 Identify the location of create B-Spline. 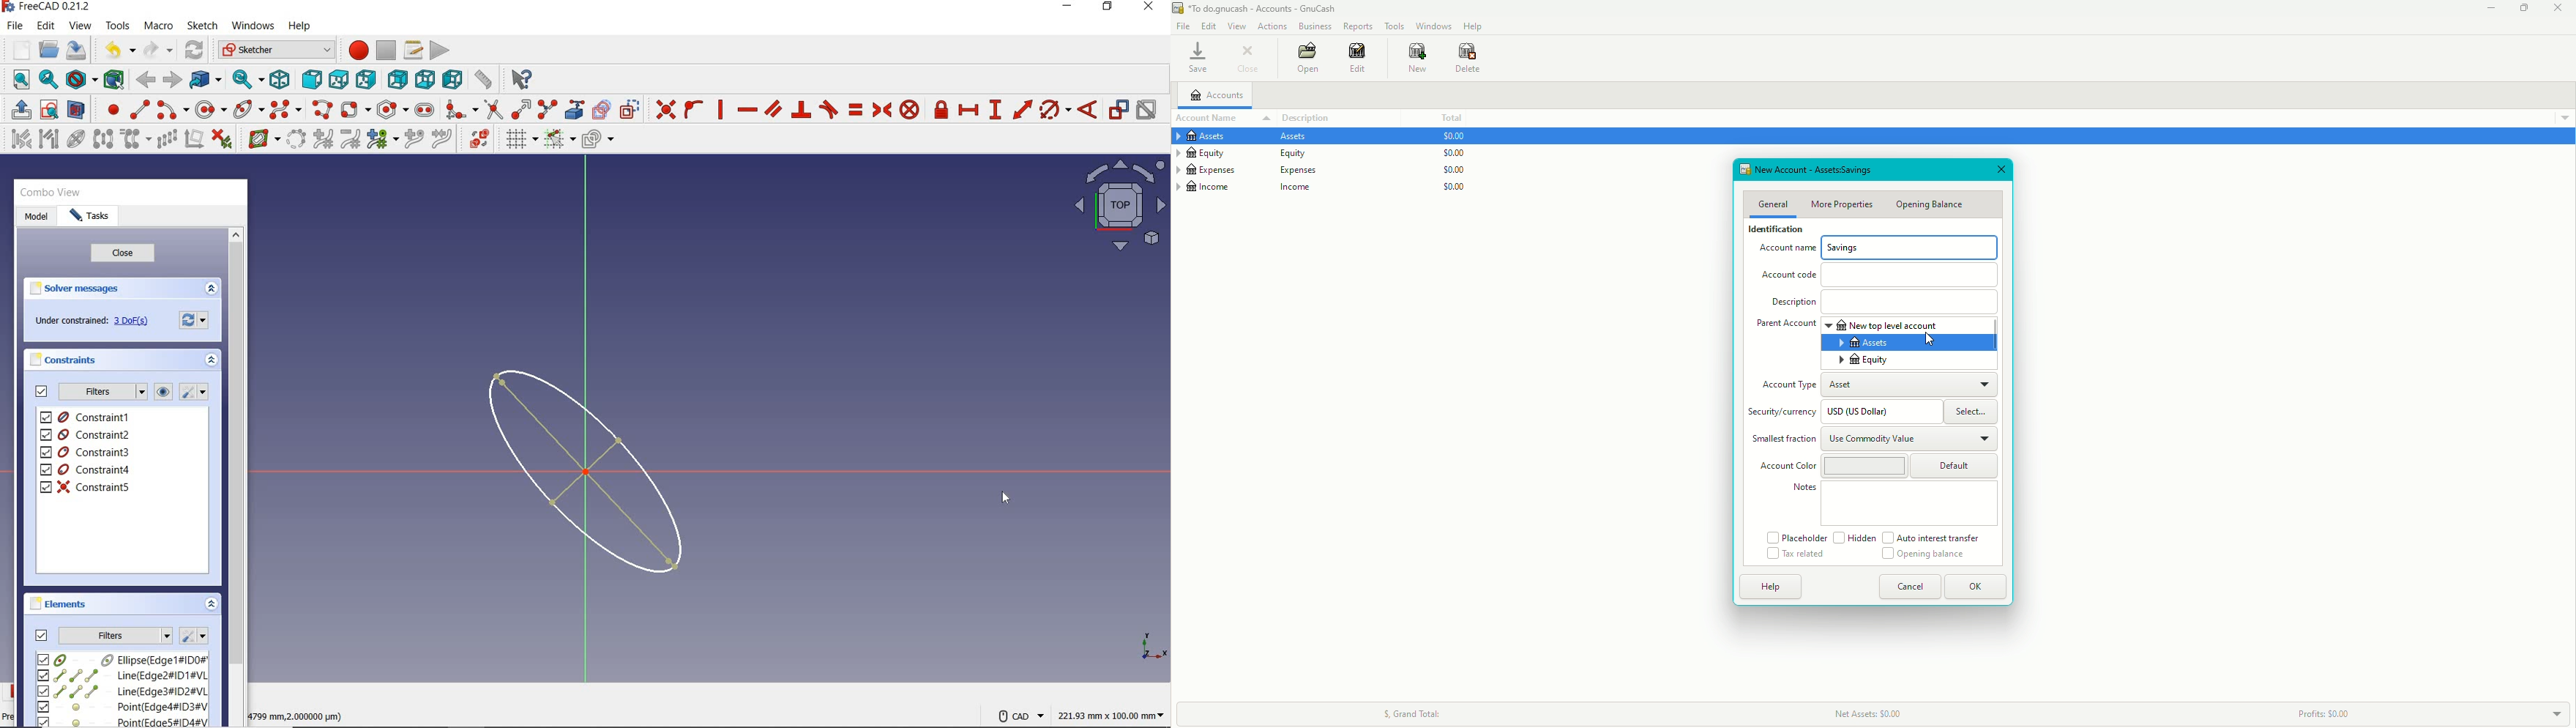
(285, 109).